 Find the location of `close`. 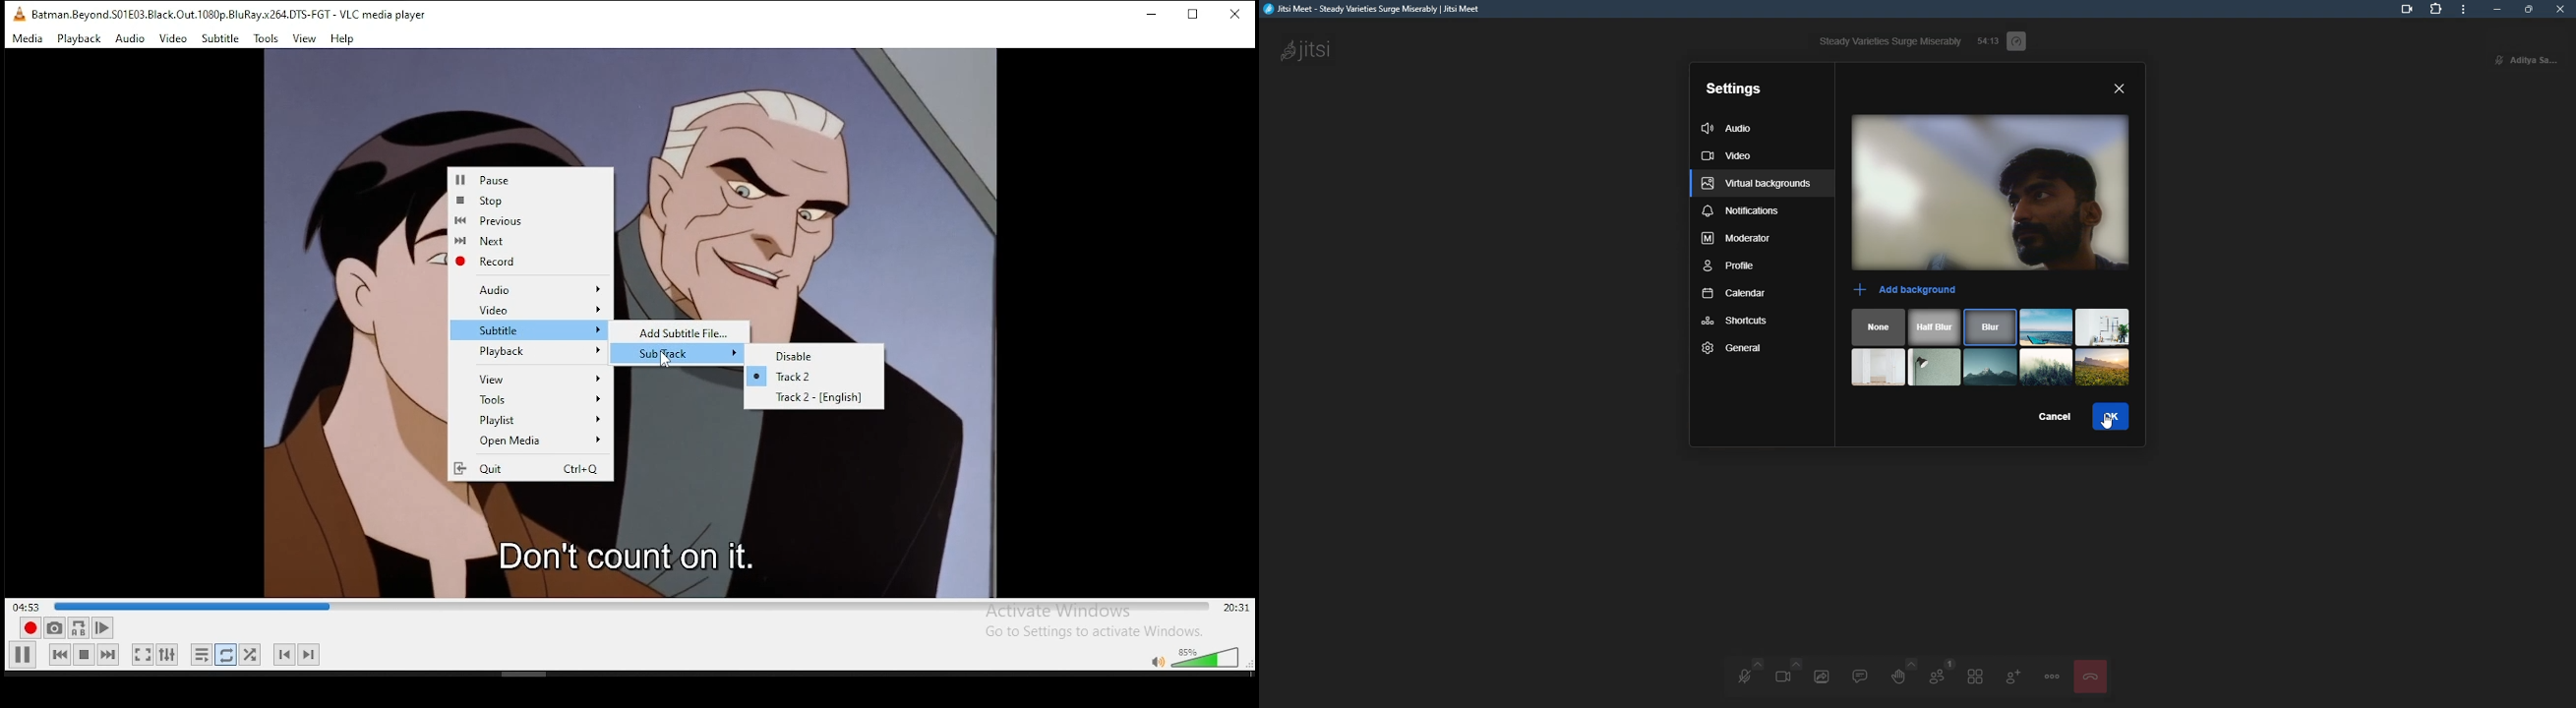

close is located at coordinates (2560, 9).